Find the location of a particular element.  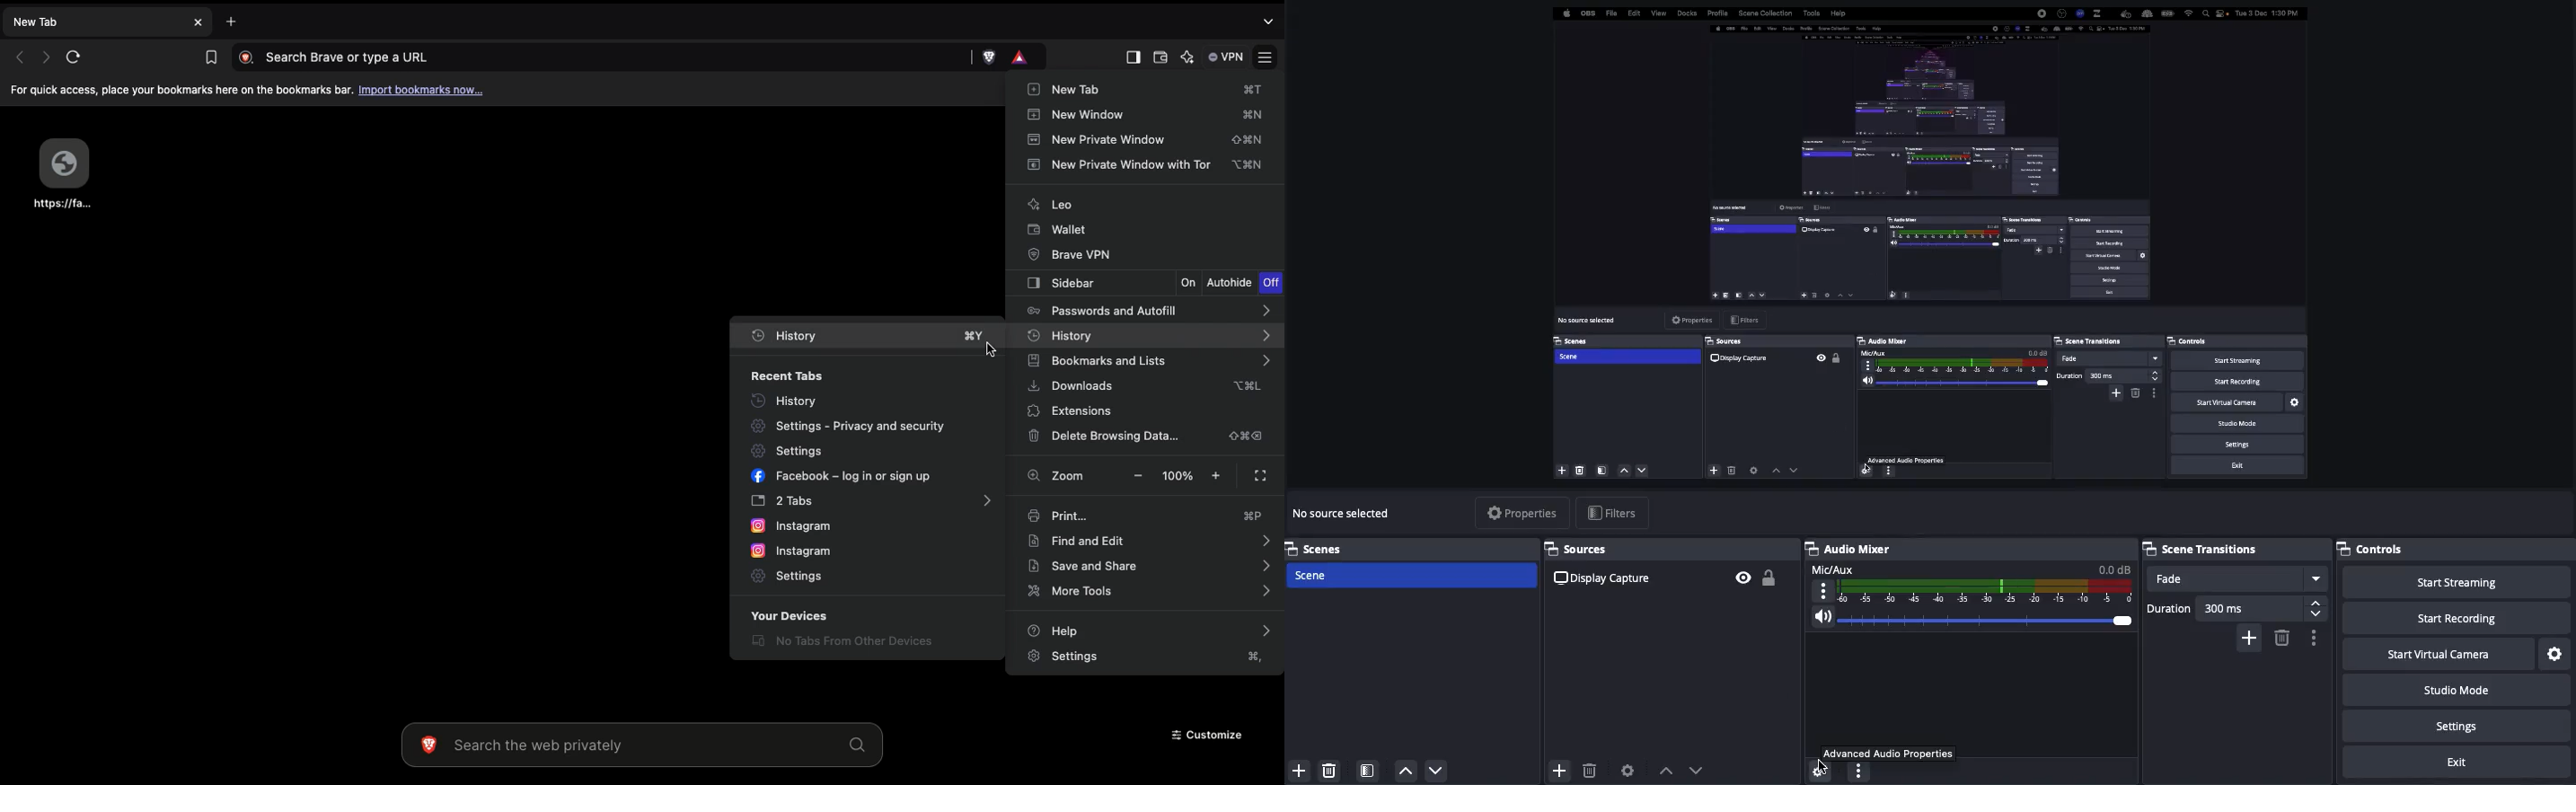

Settings is located at coordinates (2556, 655).